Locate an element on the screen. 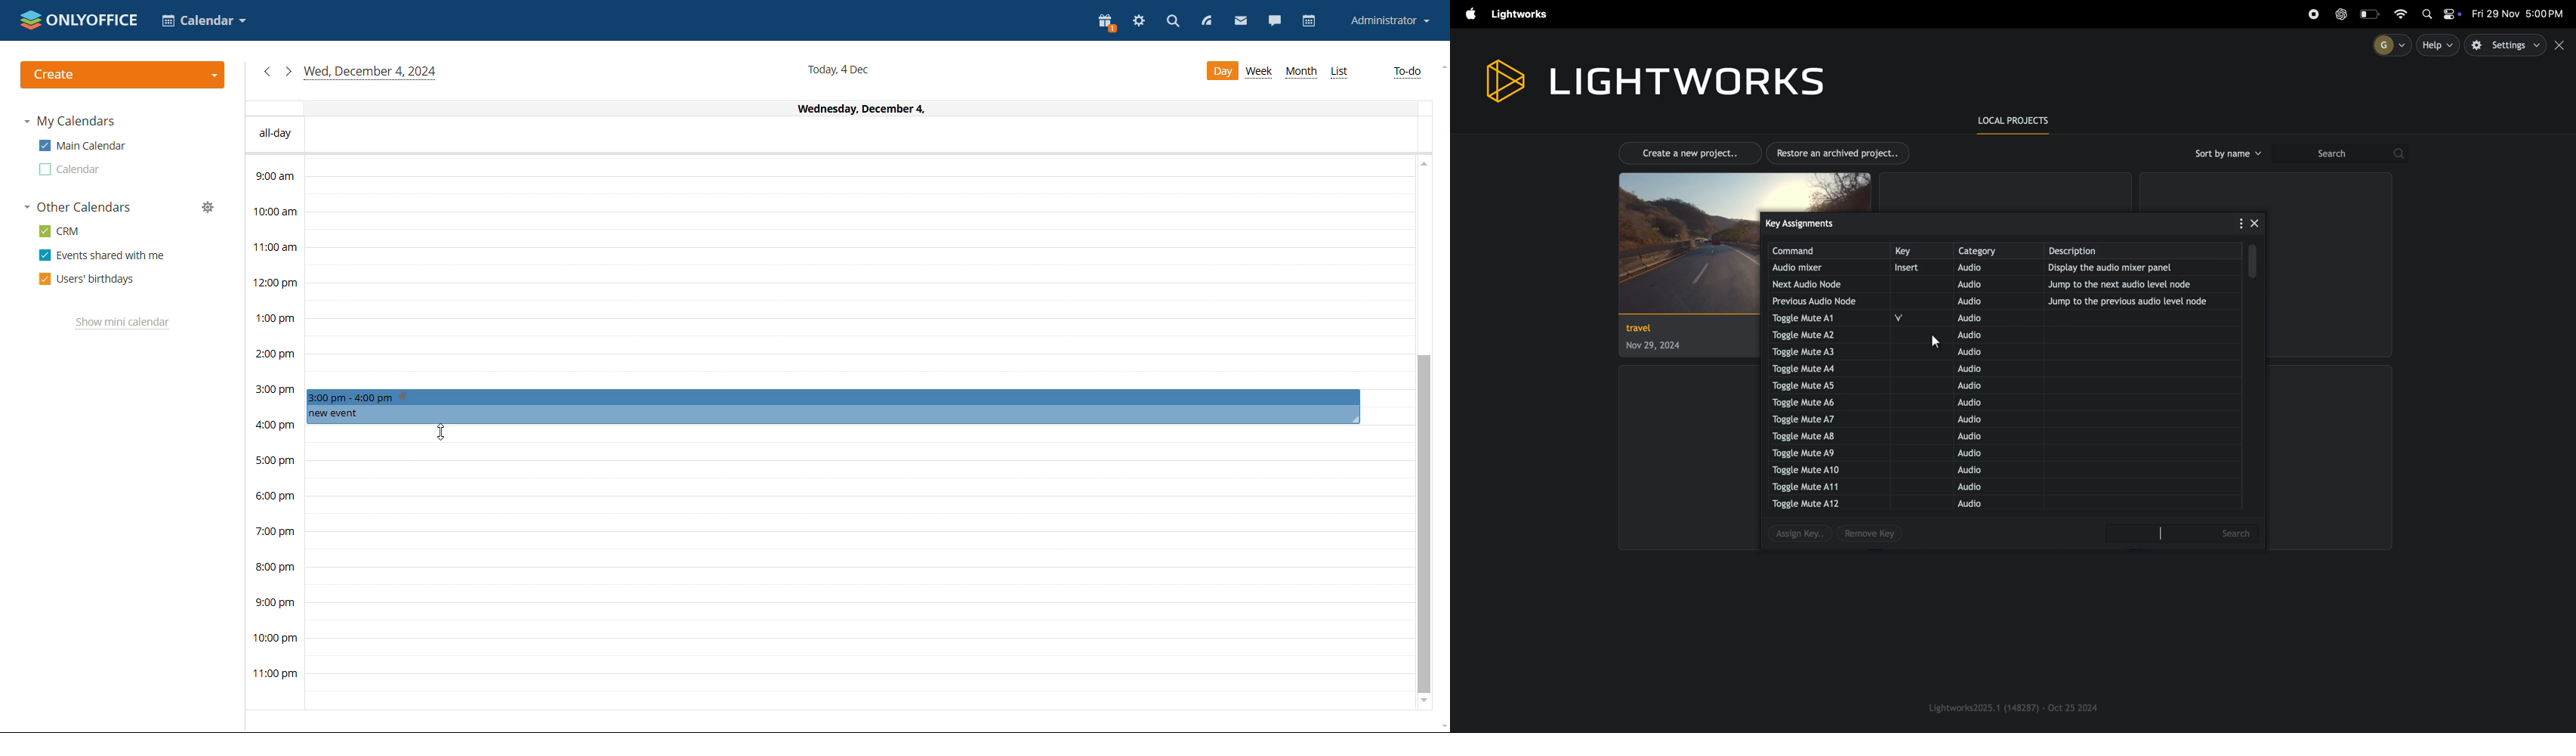 This screenshot has height=756, width=2576. calendar is located at coordinates (1311, 20).